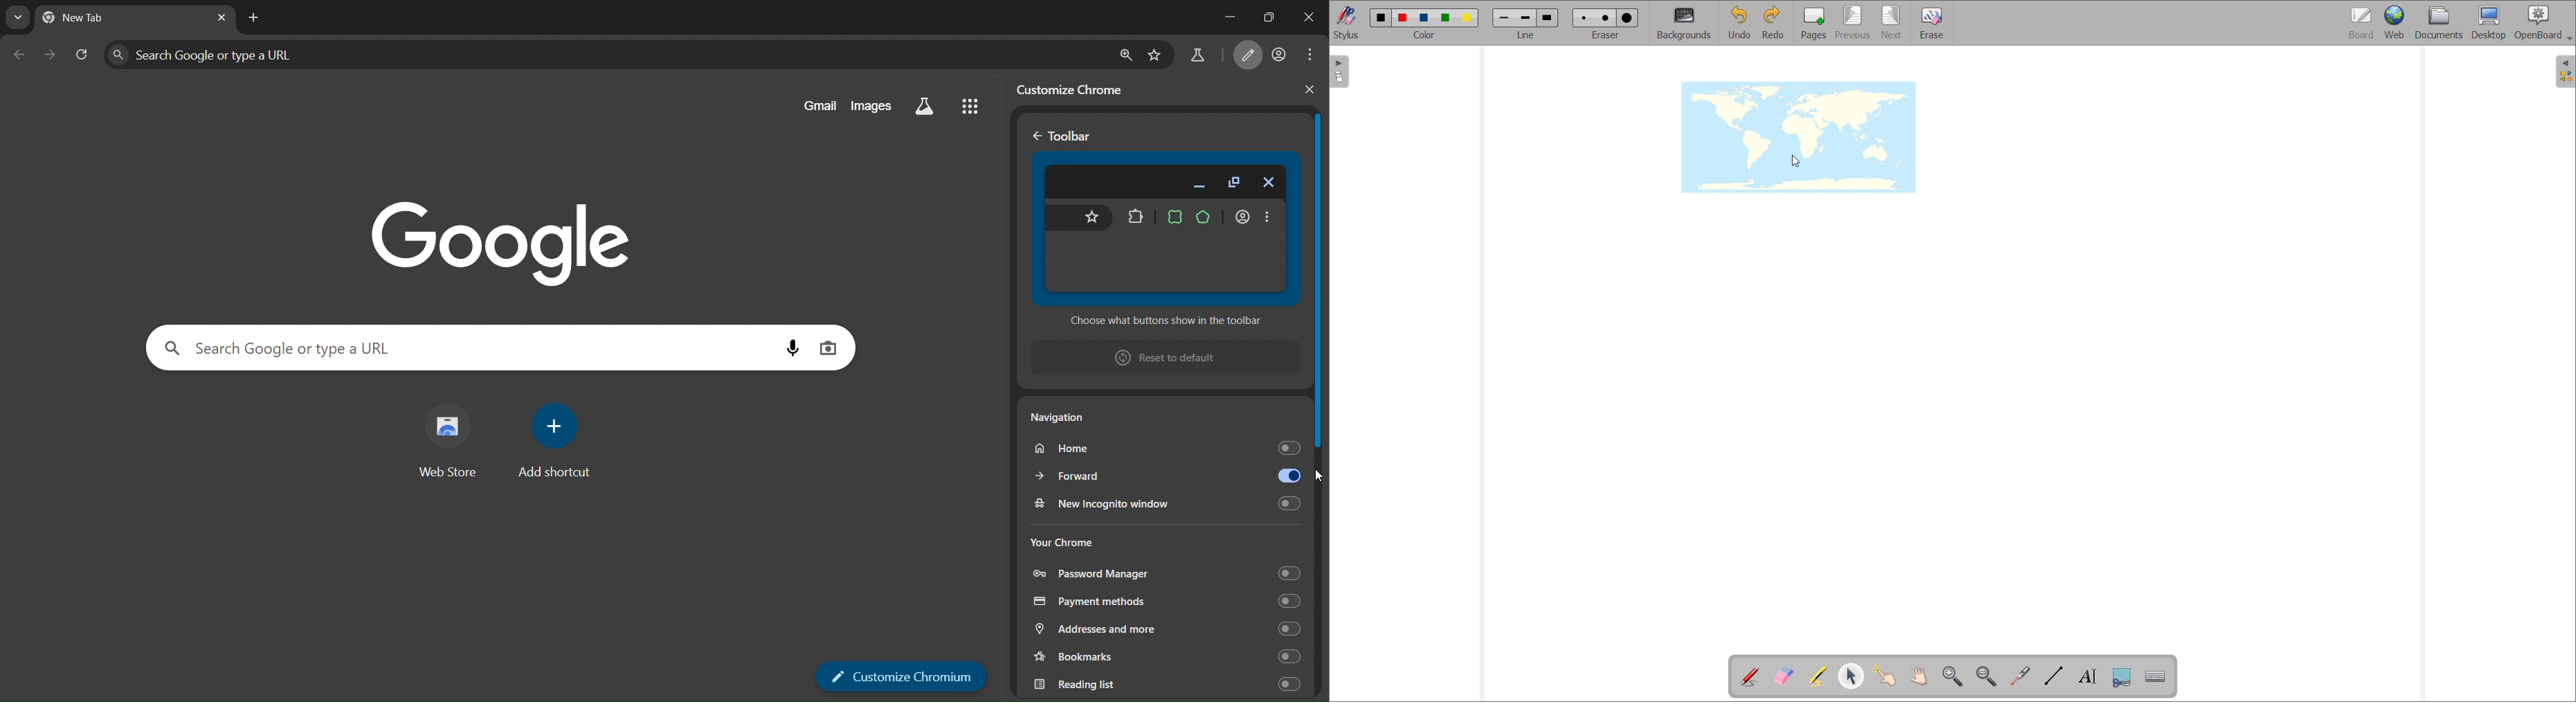 The height and width of the screenshot is (728, 2576). What do you see at coordinates (561, 445) in the screenshot?
I see `add shortcut` at bounding box center [561, 445].